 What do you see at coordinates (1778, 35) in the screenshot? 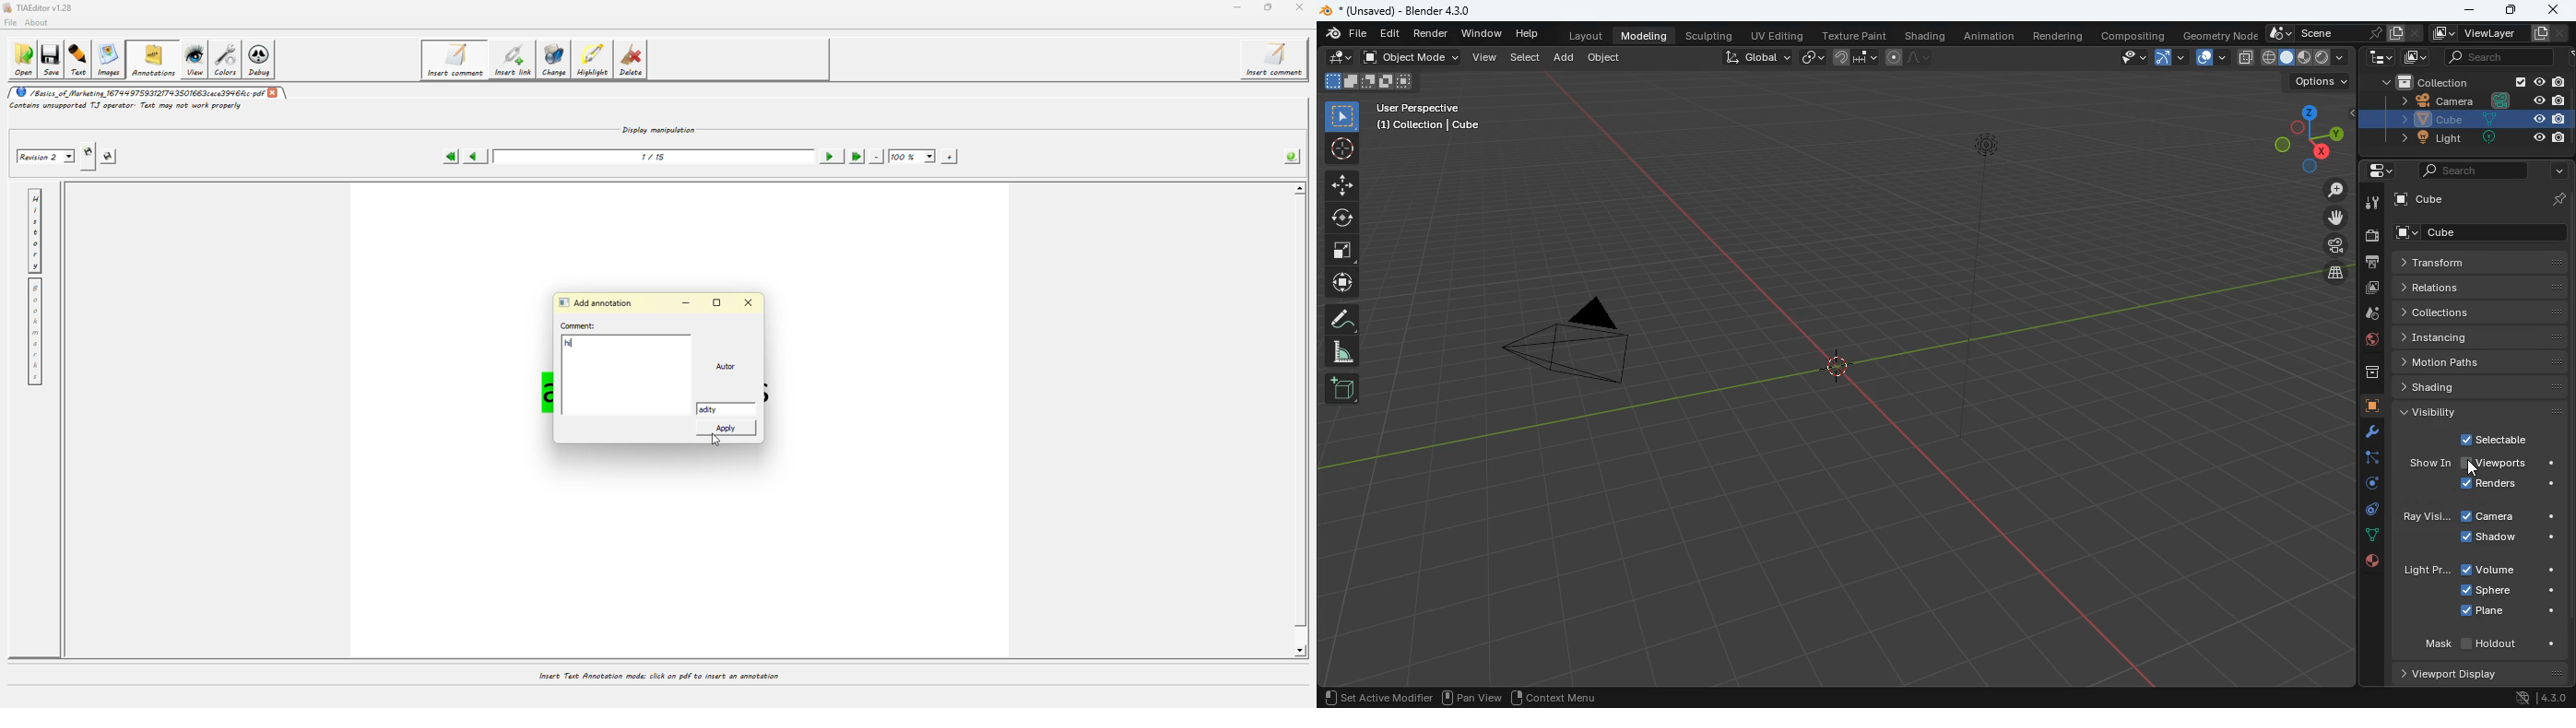
I see `uv editing` at bounding box center [1778, 35].